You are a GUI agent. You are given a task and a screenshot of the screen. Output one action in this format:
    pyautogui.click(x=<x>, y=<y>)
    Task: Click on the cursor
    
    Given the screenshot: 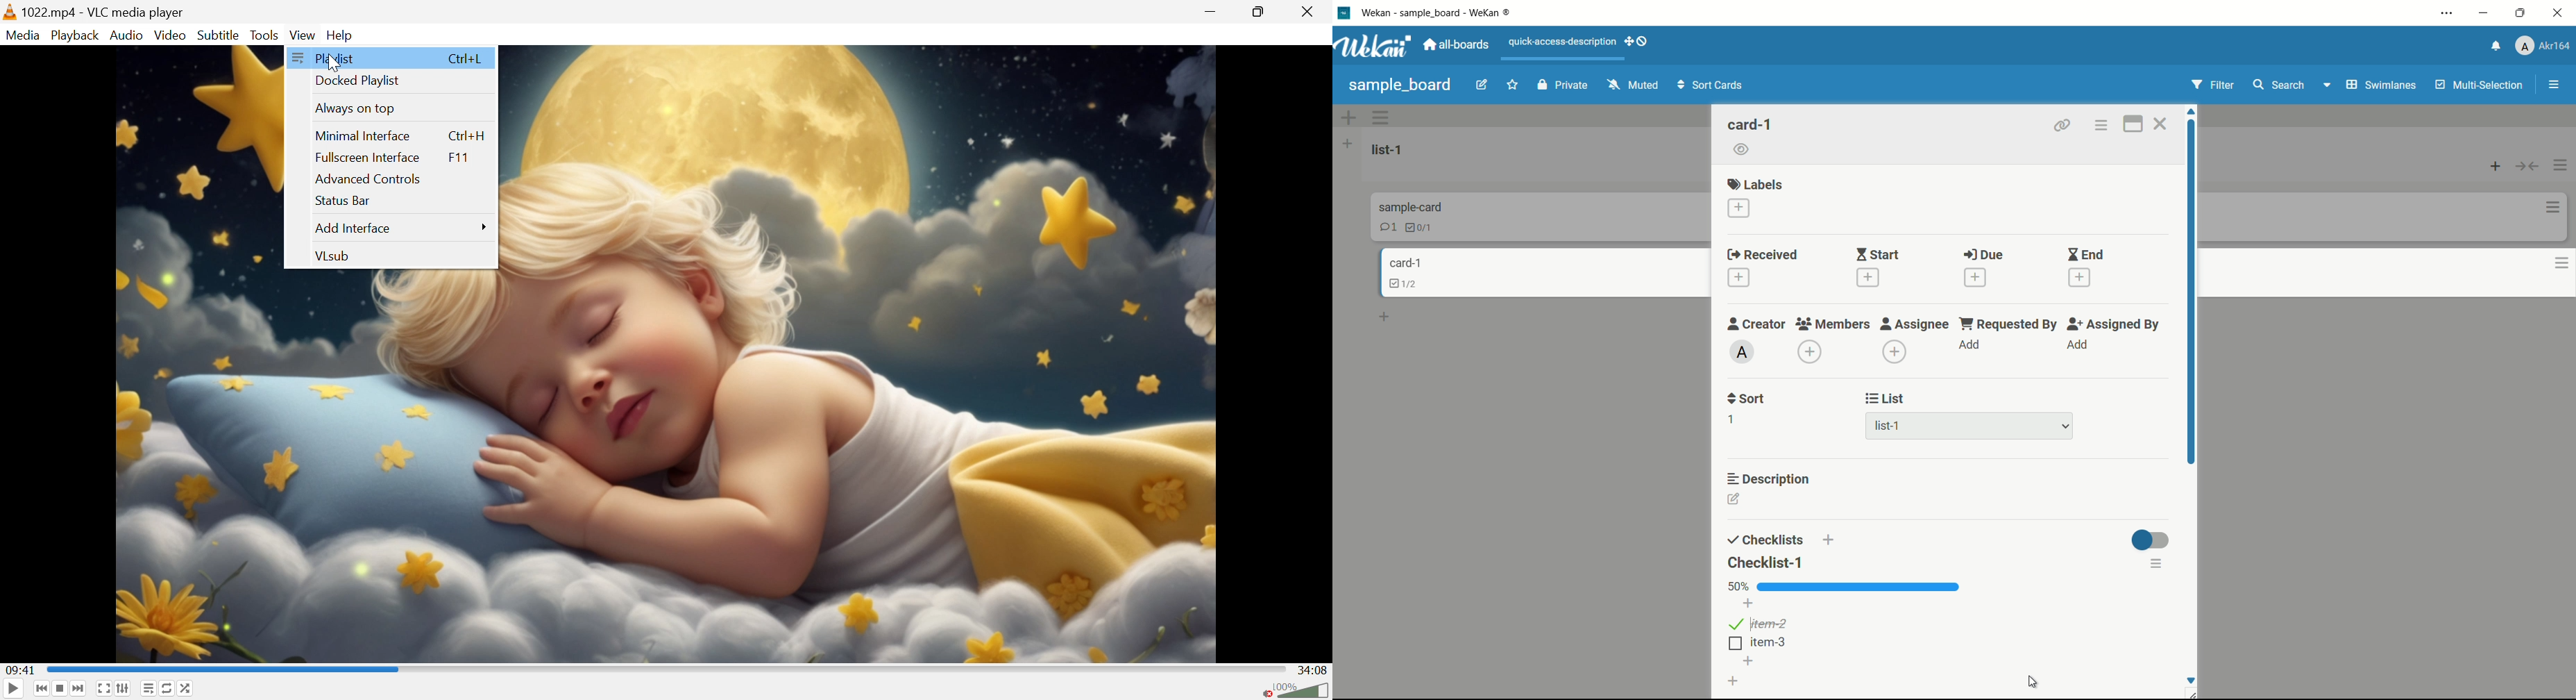 What is the action you would take?
    pyautogui.click(x=2031, y=682)
    